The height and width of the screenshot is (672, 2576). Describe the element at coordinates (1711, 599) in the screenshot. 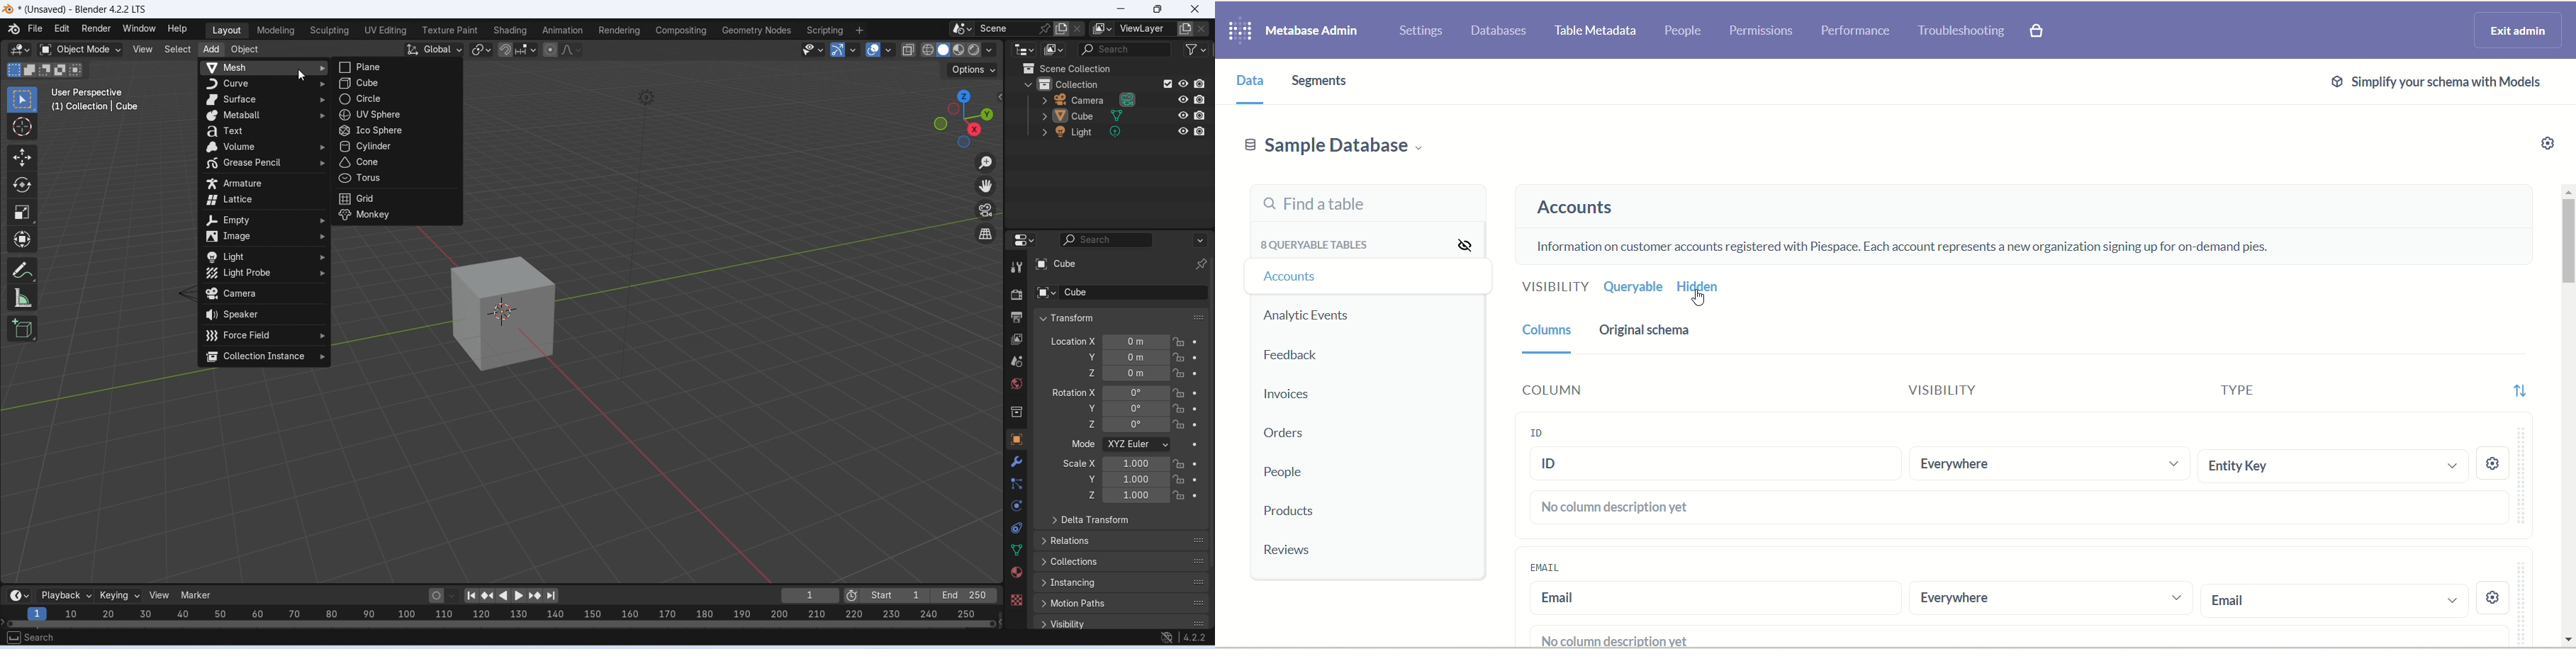

I see `email` at that location.